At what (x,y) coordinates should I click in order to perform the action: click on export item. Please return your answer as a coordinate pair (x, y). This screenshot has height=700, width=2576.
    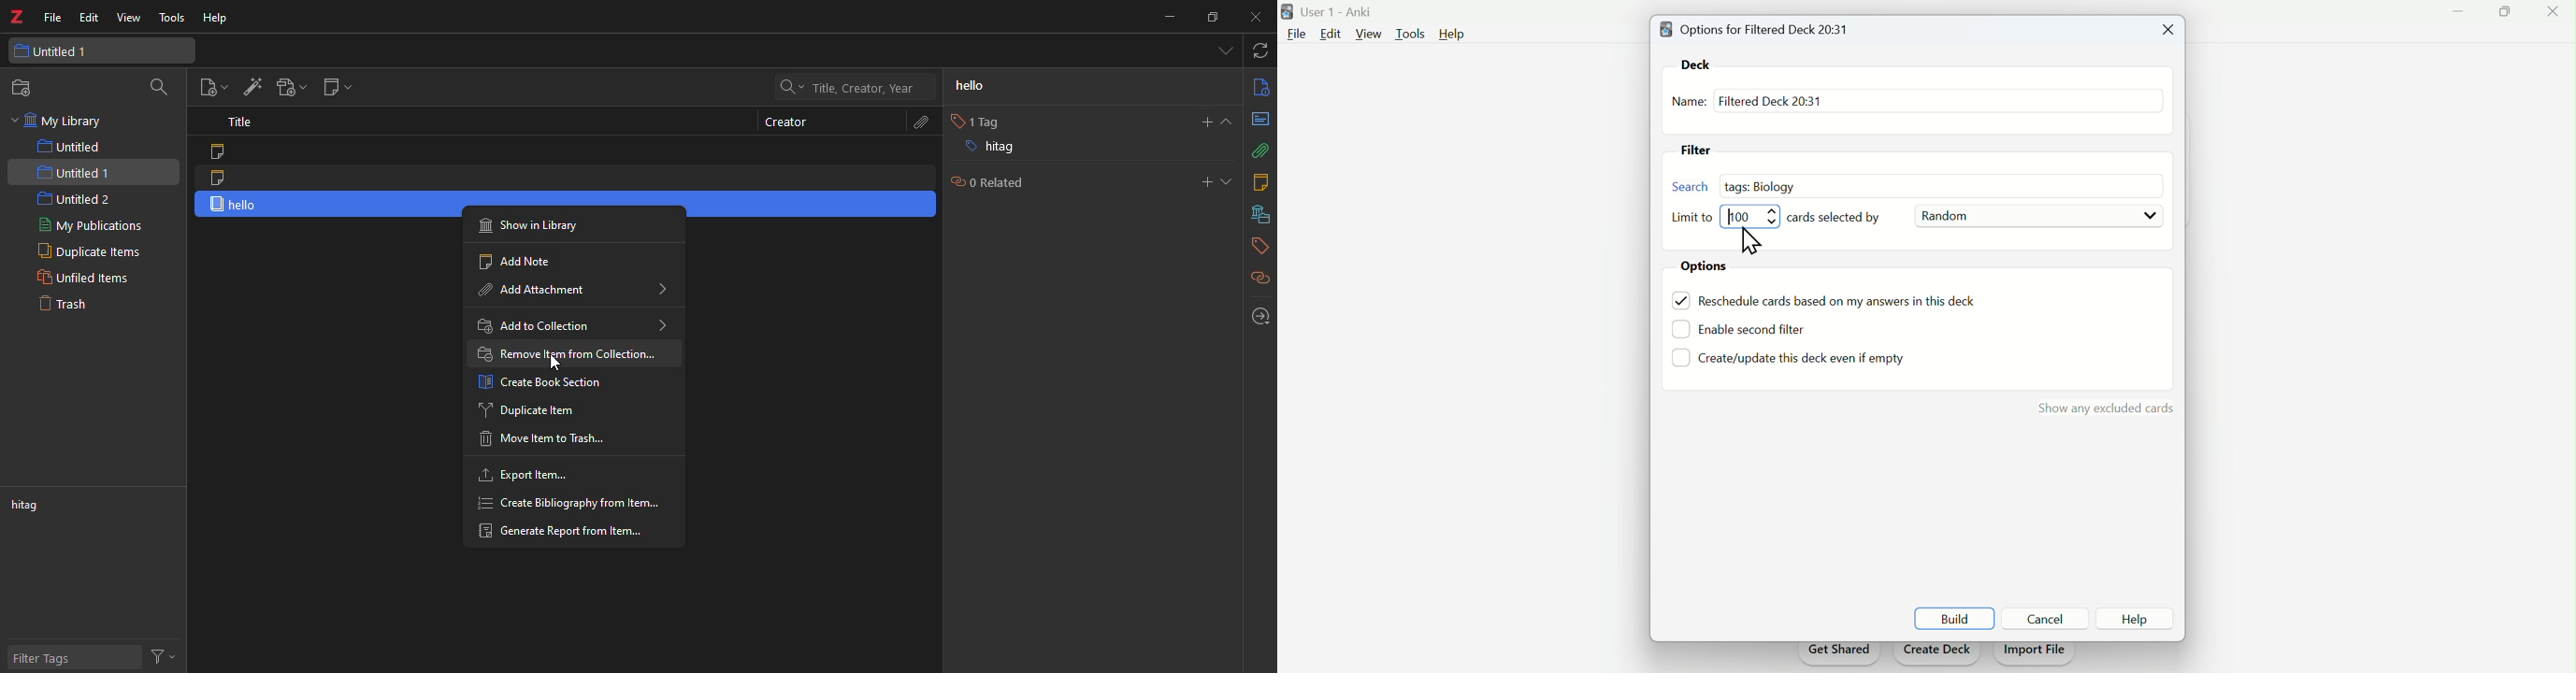
    Looking at the image, I should click on (531, 475).